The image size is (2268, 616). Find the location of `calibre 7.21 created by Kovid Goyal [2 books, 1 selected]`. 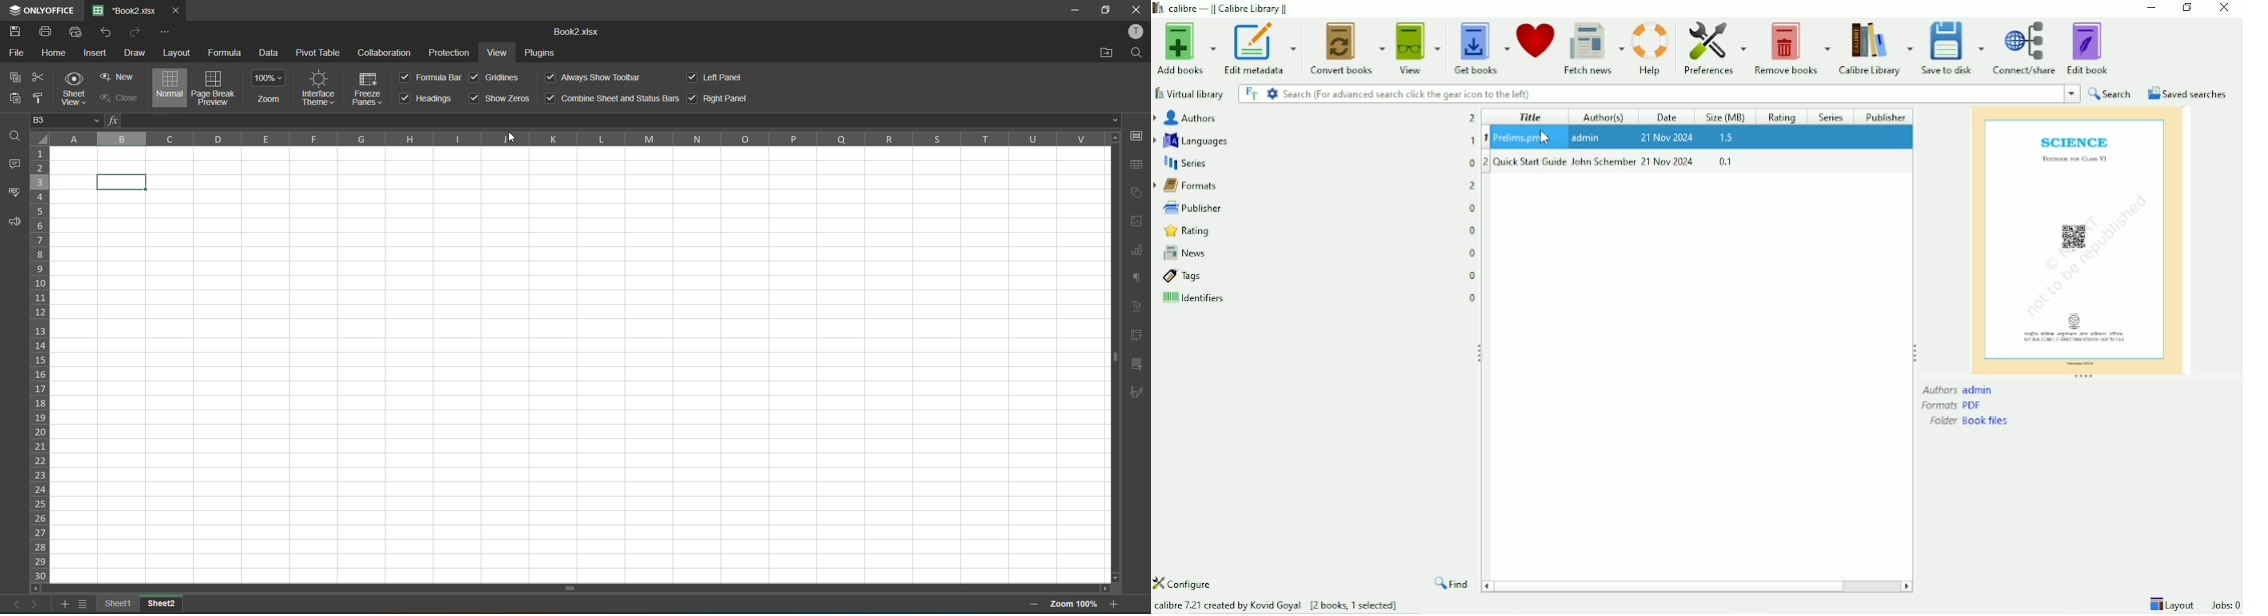

calibre 7.21 created by Kovid Goyal [2 books, 1 selected] is located at coordinates (1277, 603).